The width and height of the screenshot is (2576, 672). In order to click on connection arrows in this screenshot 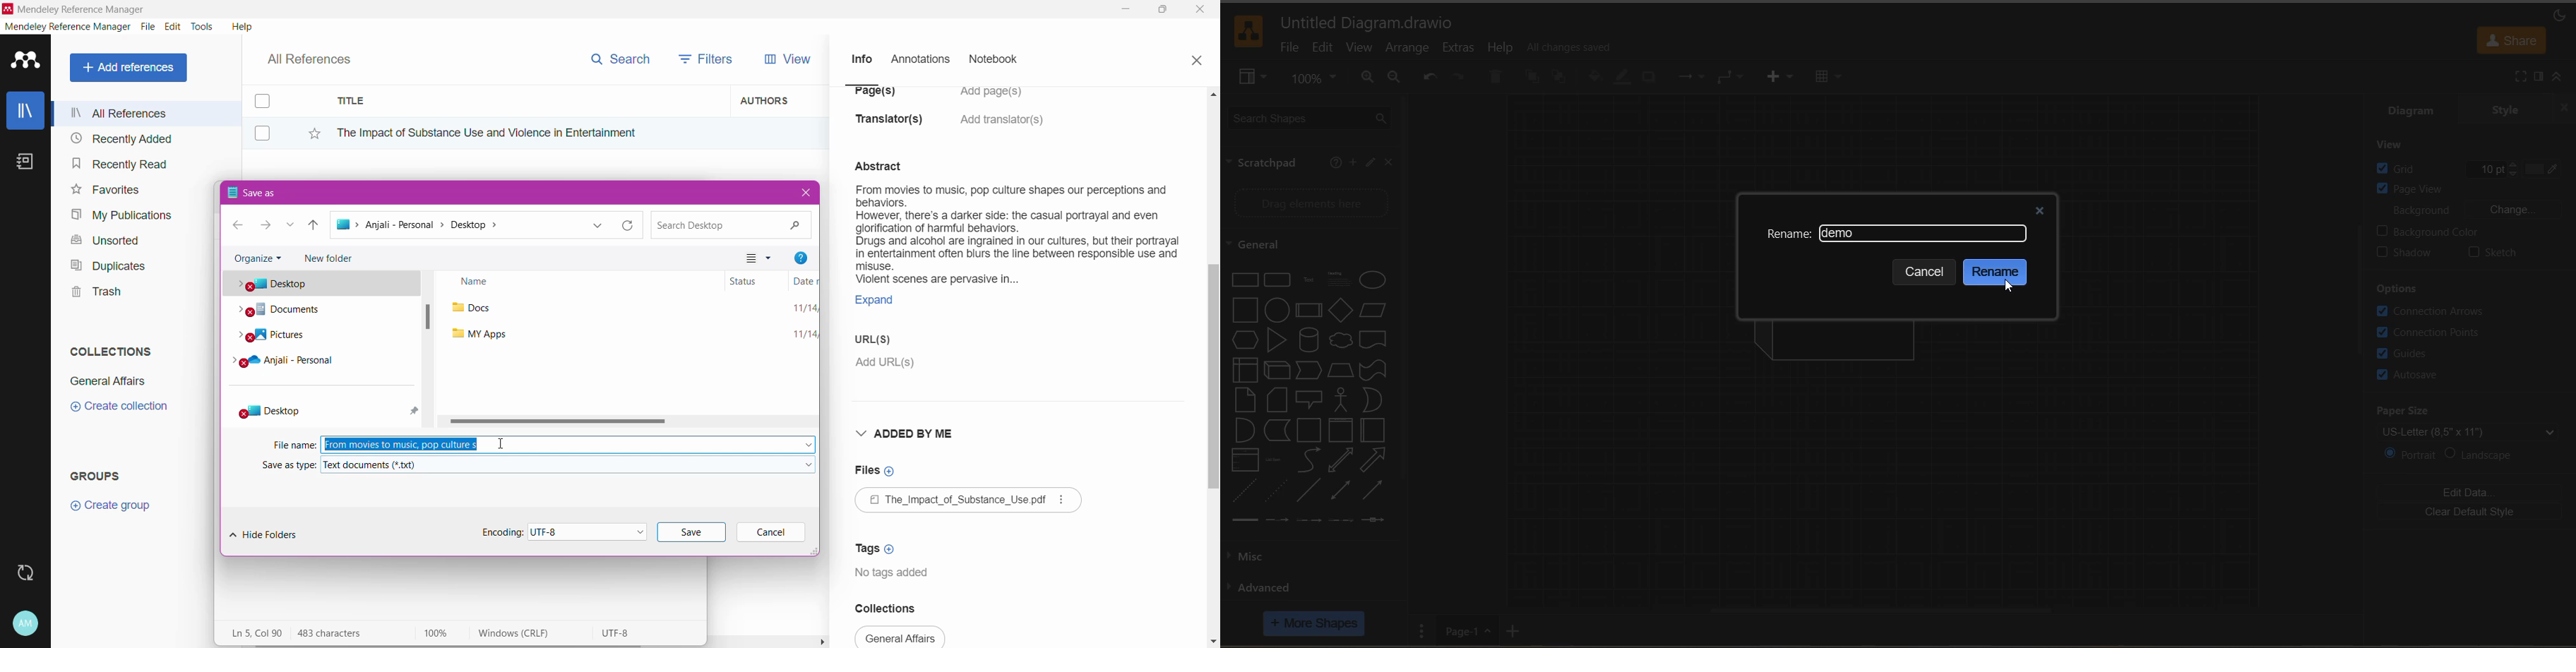, I will do `click(2434, 311)`.